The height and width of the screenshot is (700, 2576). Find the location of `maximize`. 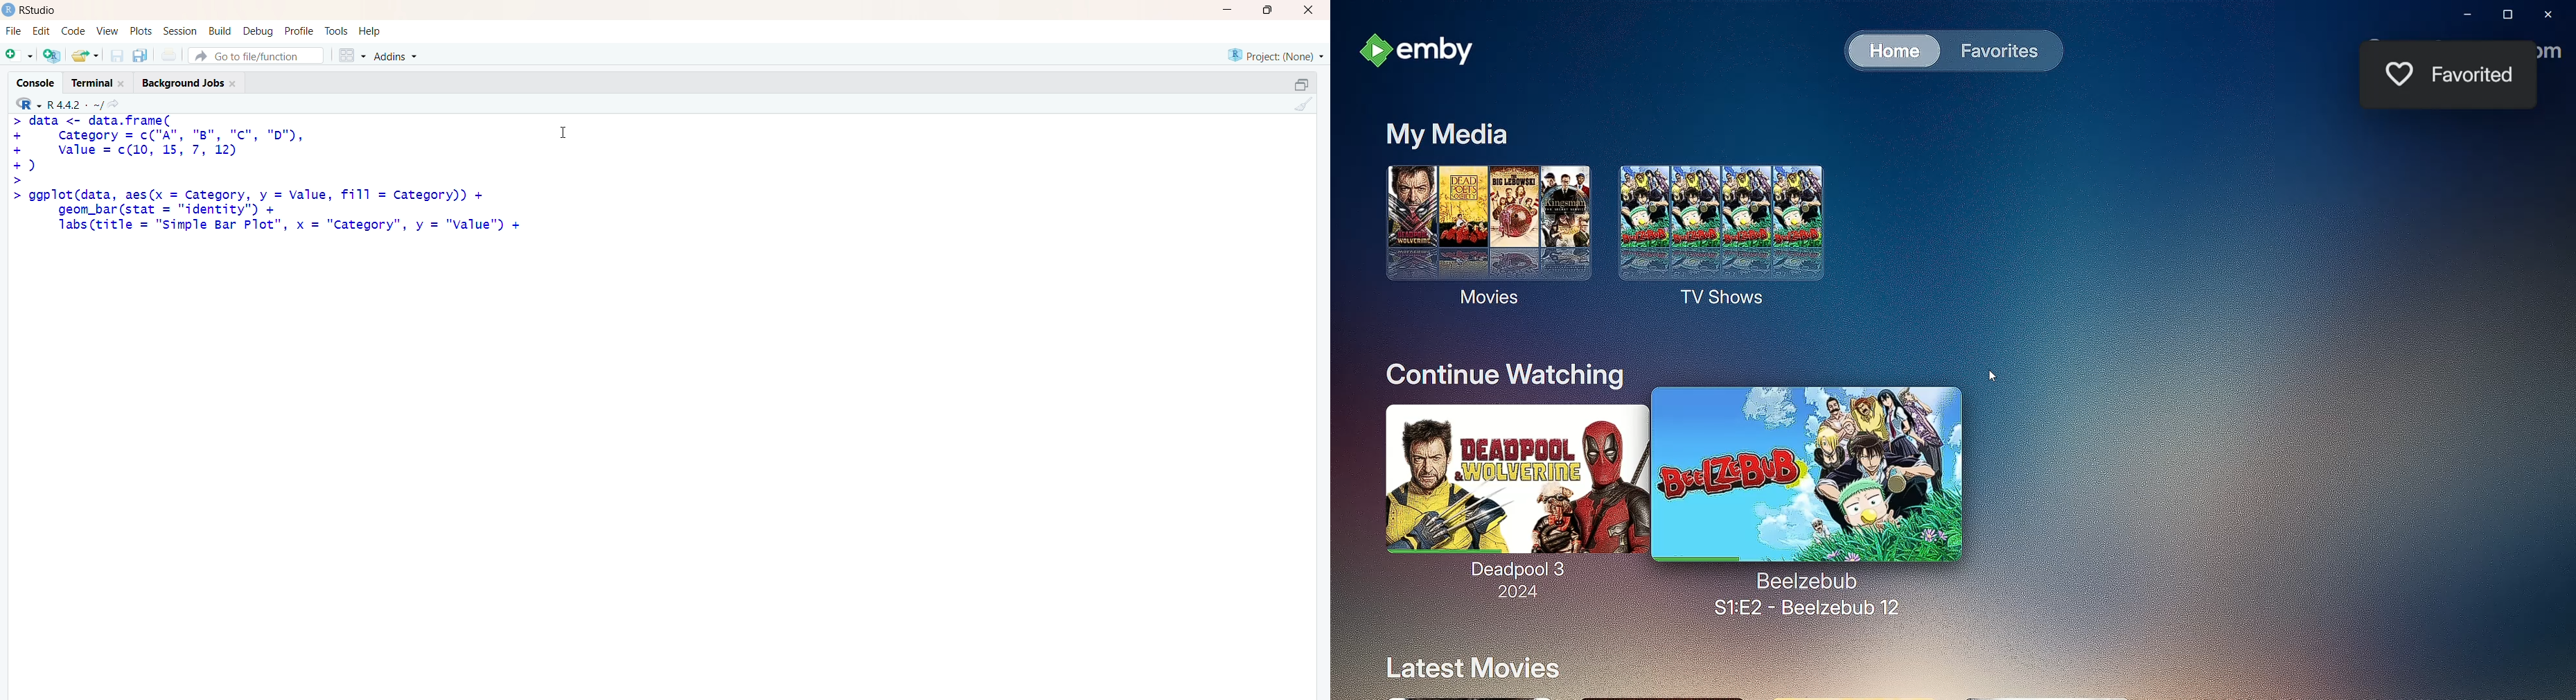

maximize is located at coordinates (1272, 10).